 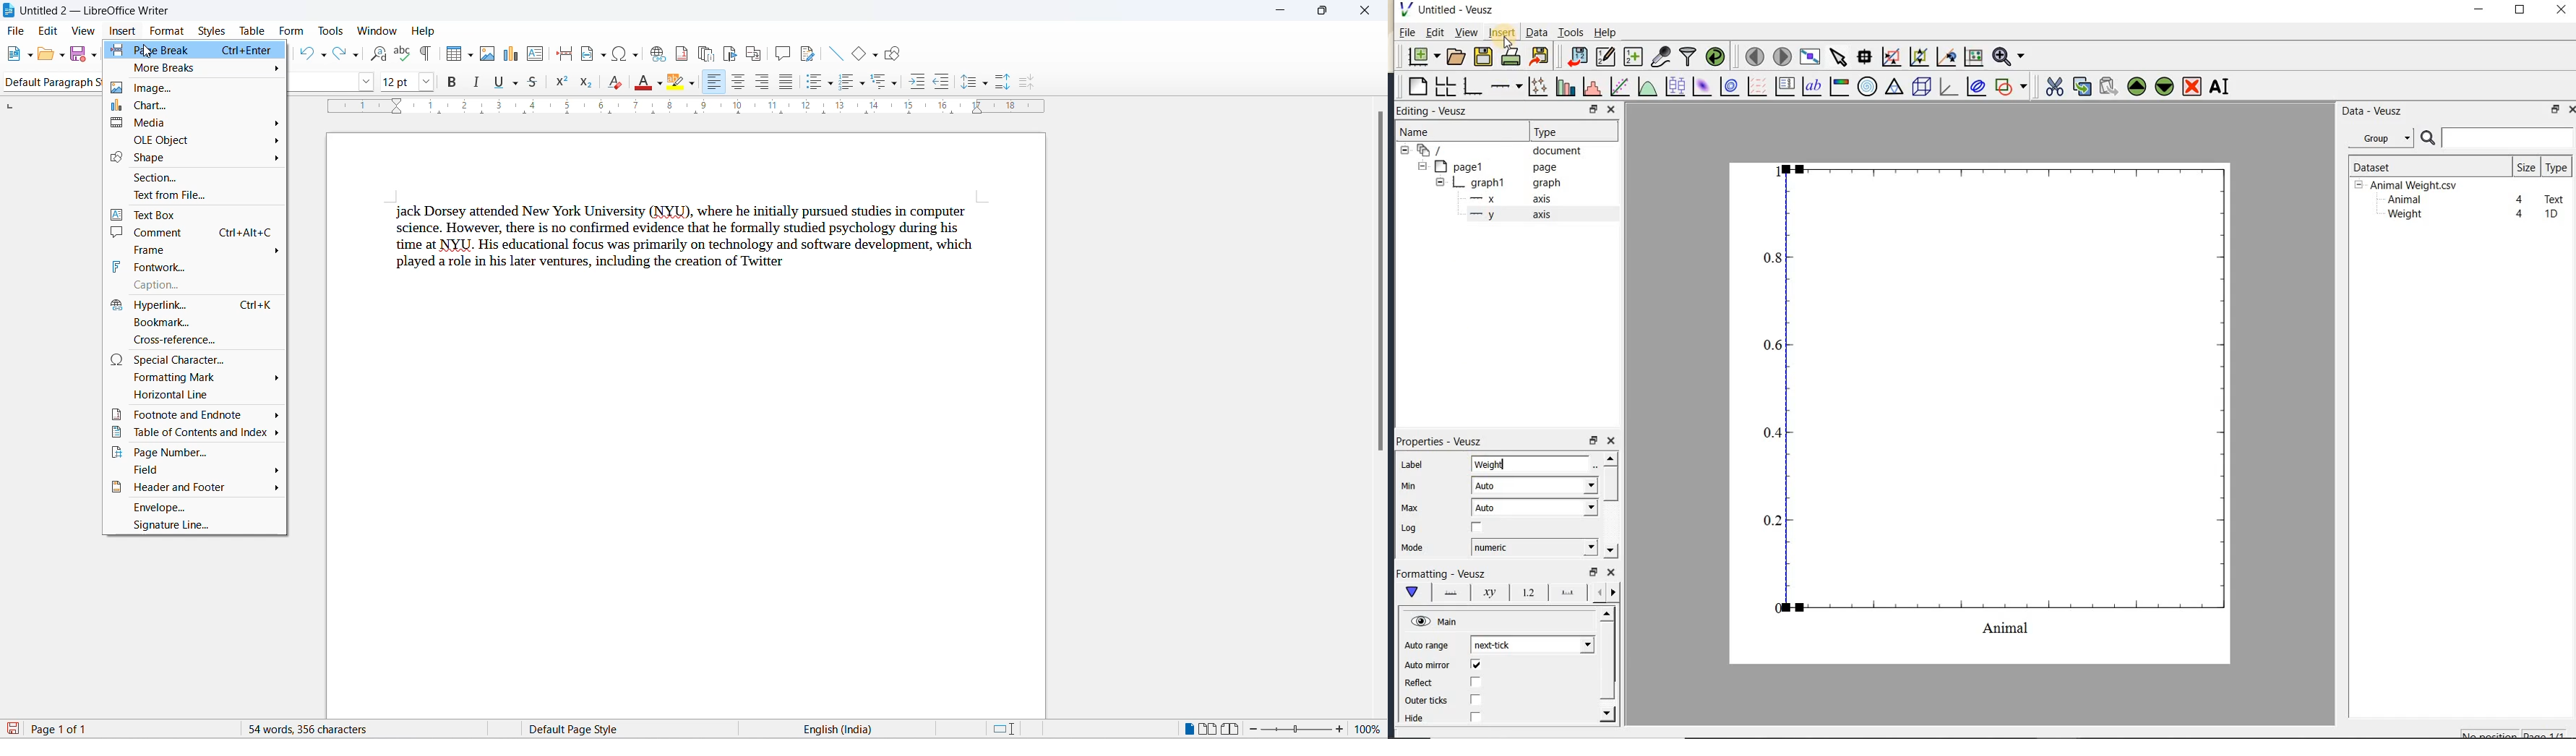 I want to click on check/uncheck, so click(x=1475, y=716).